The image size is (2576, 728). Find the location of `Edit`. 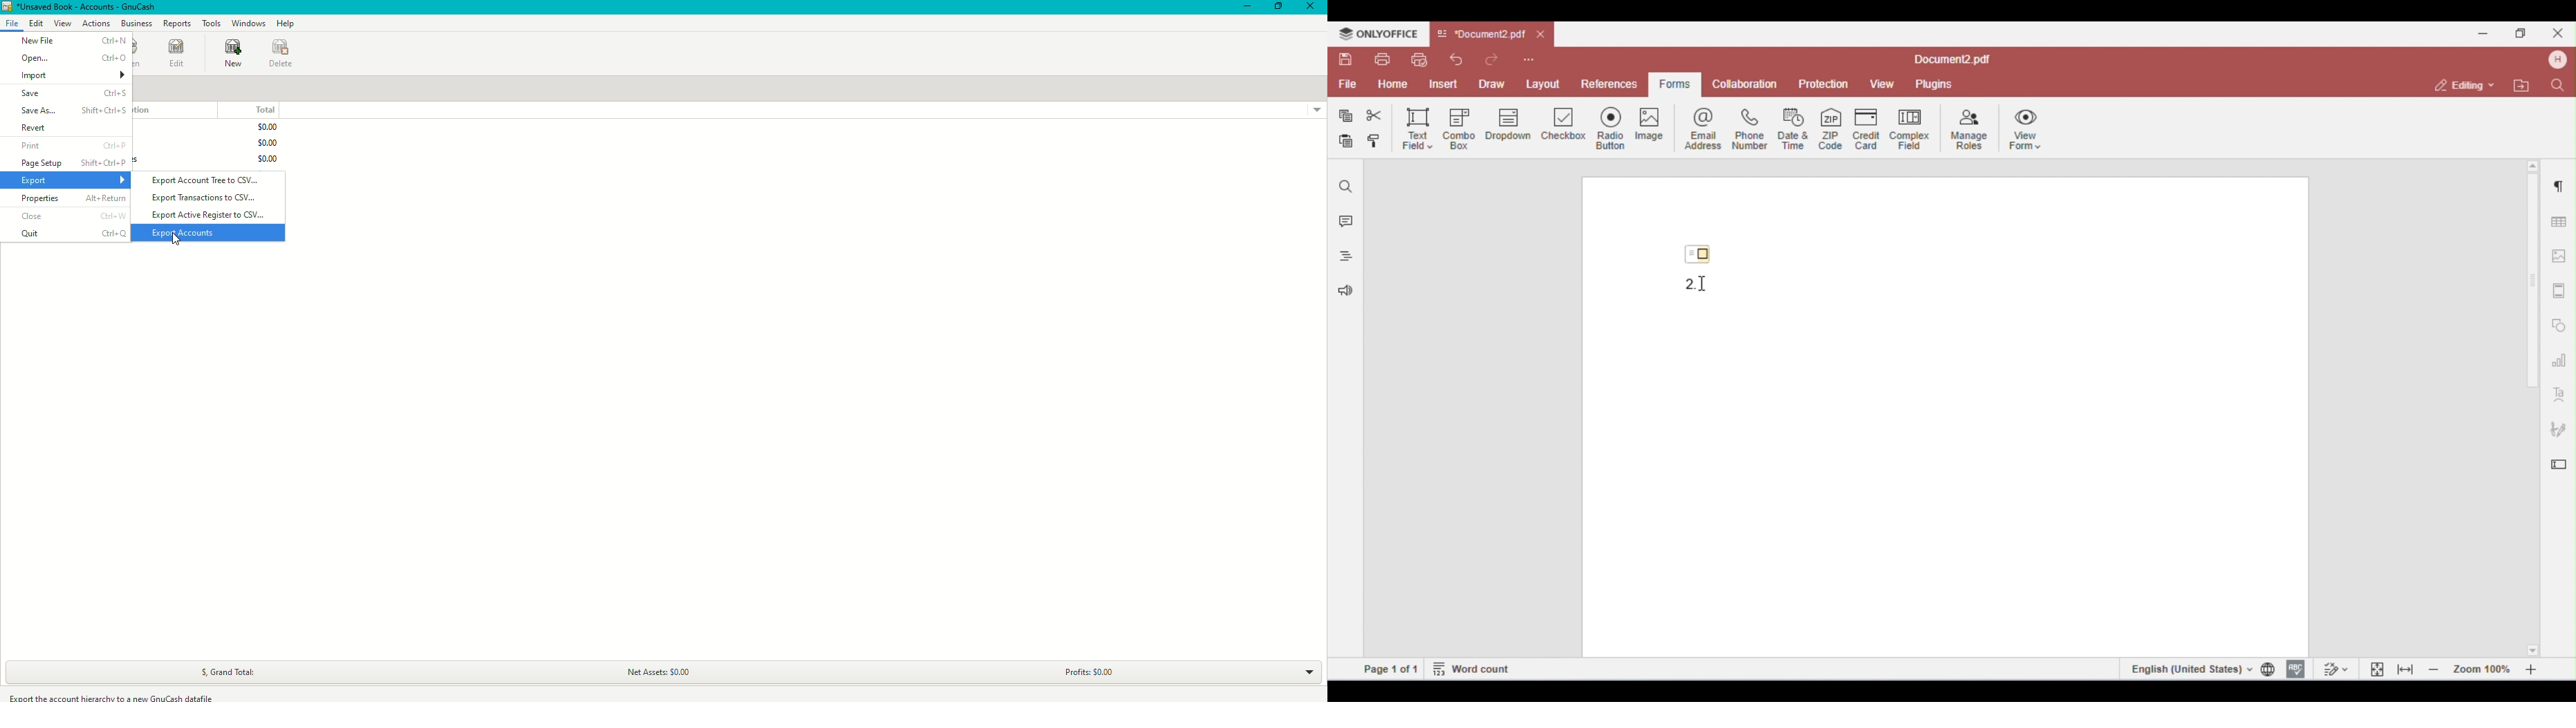

Edit is located at coordinates (178, 54).